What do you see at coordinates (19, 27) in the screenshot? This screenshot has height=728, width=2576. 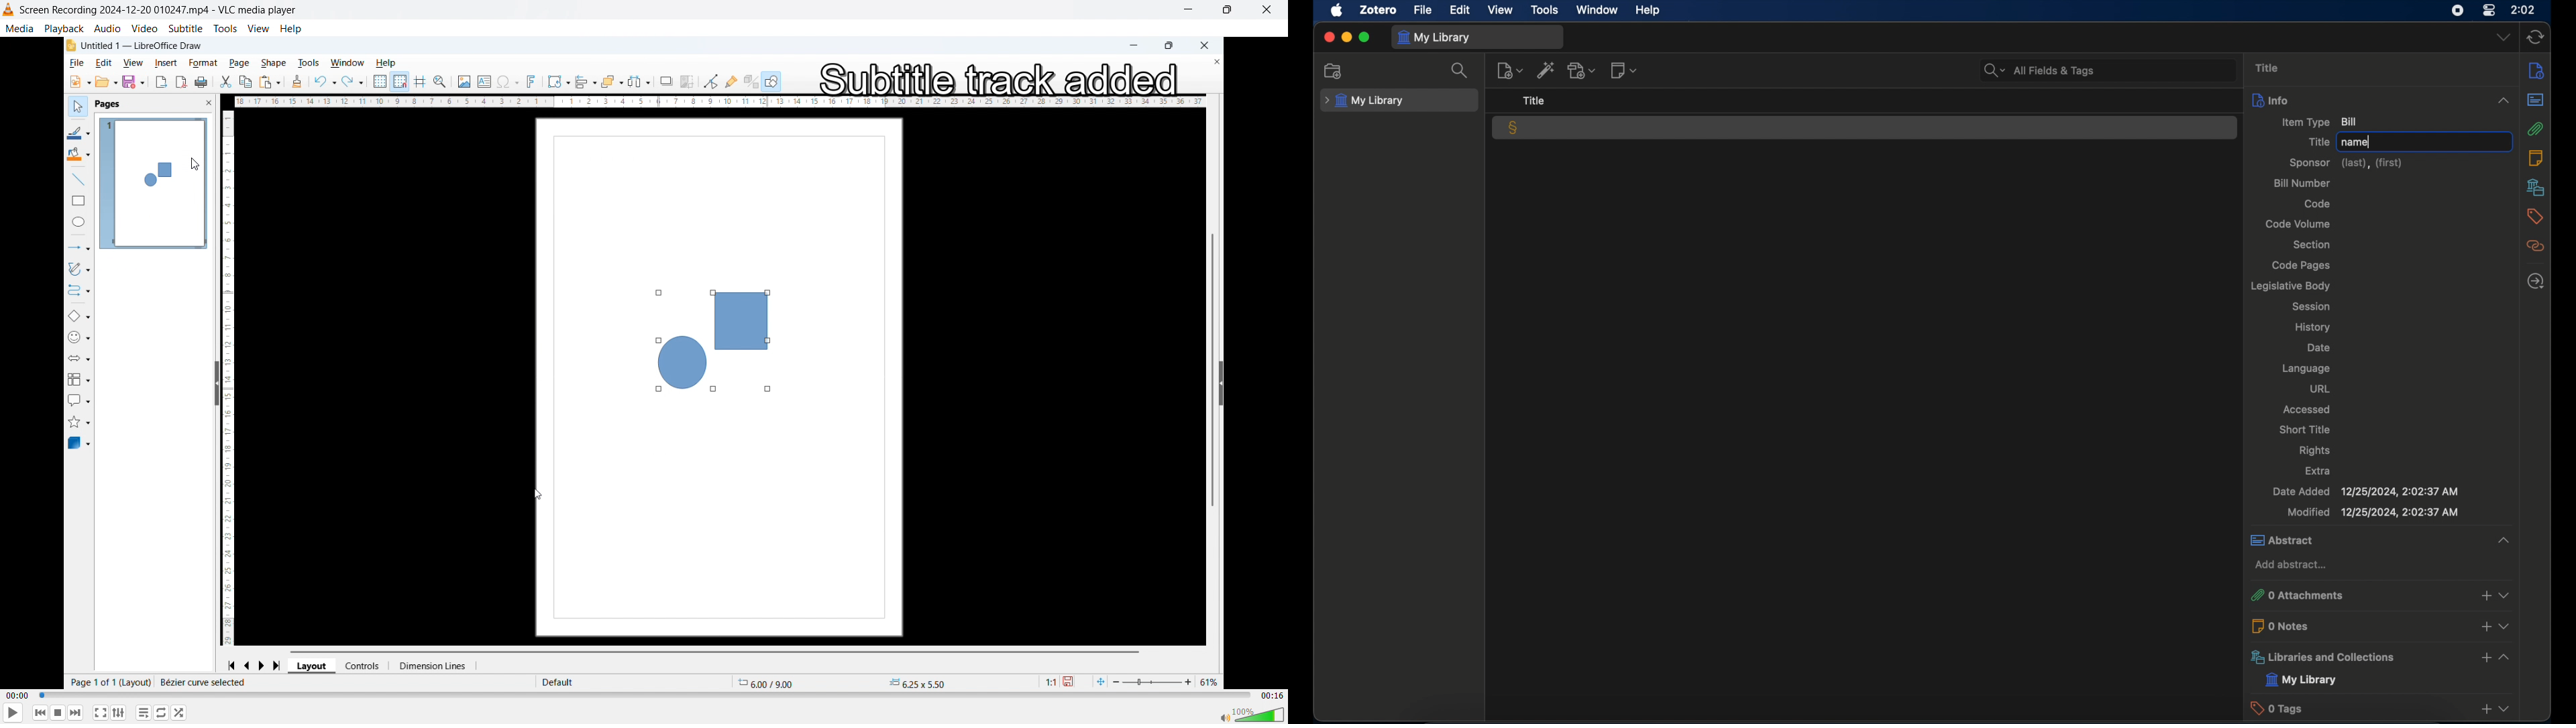 I see `Media ` at bounding box center [19, 27].